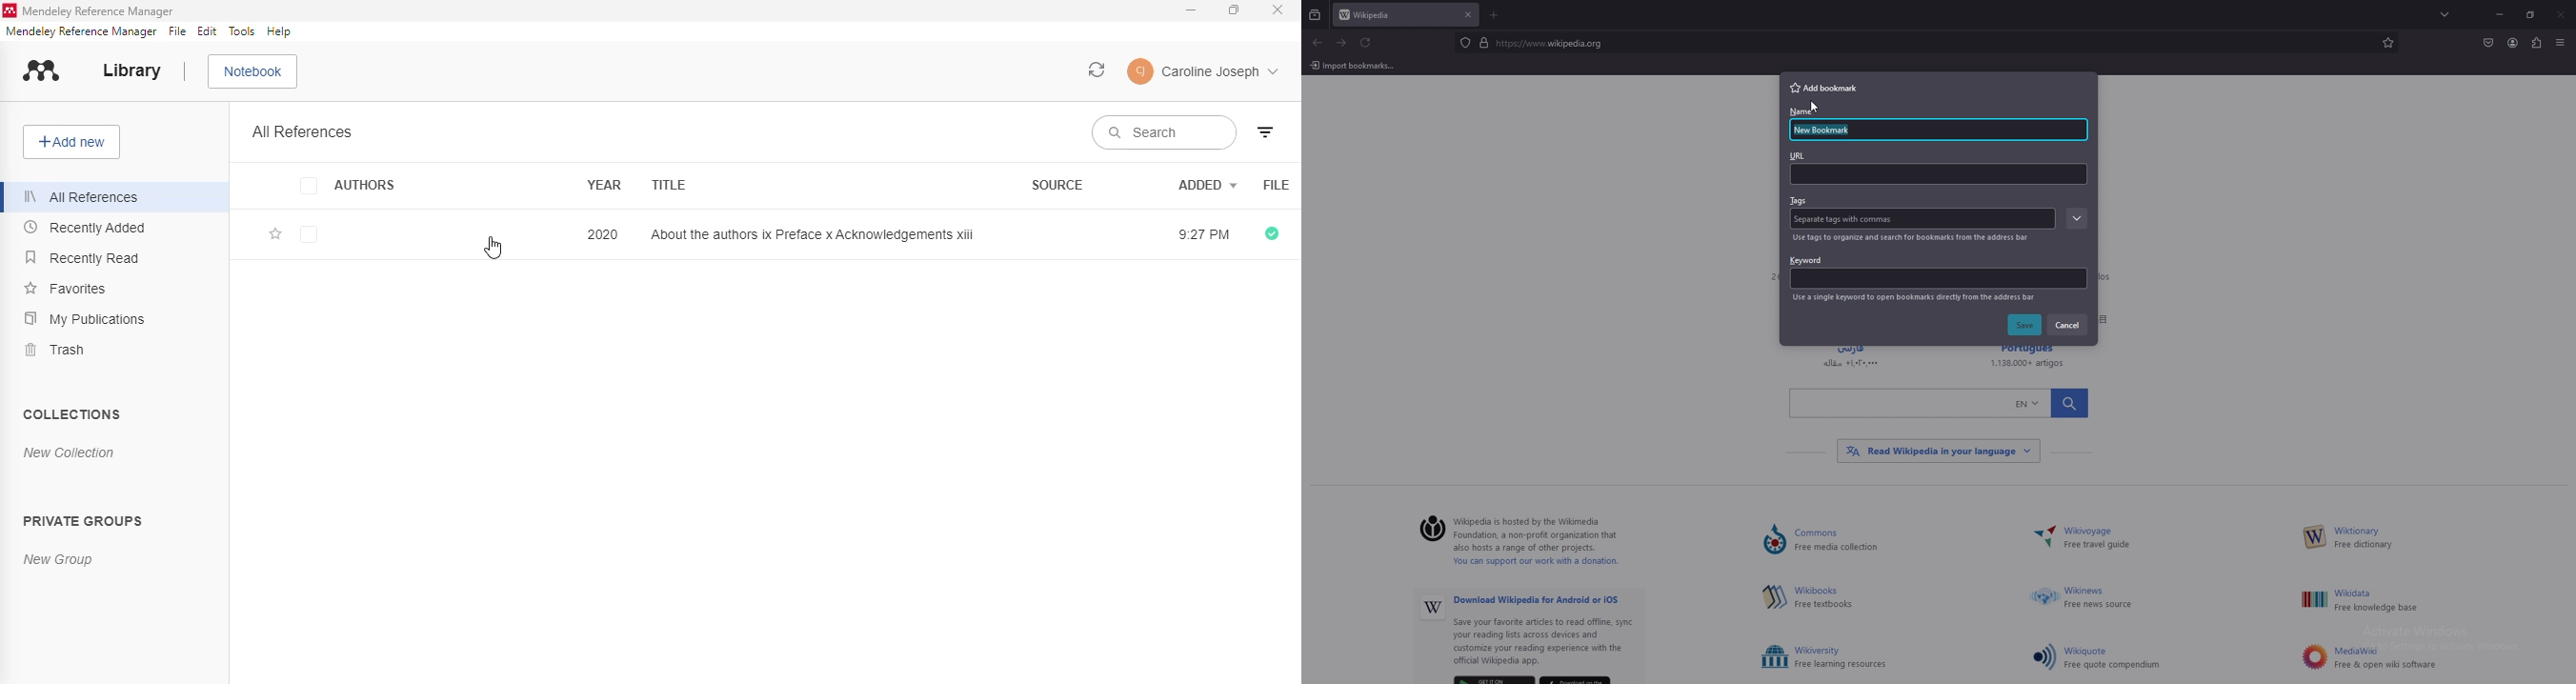 The width and height of the screenshot is (2576, 700). I want to click on added, so click(1207, 184).